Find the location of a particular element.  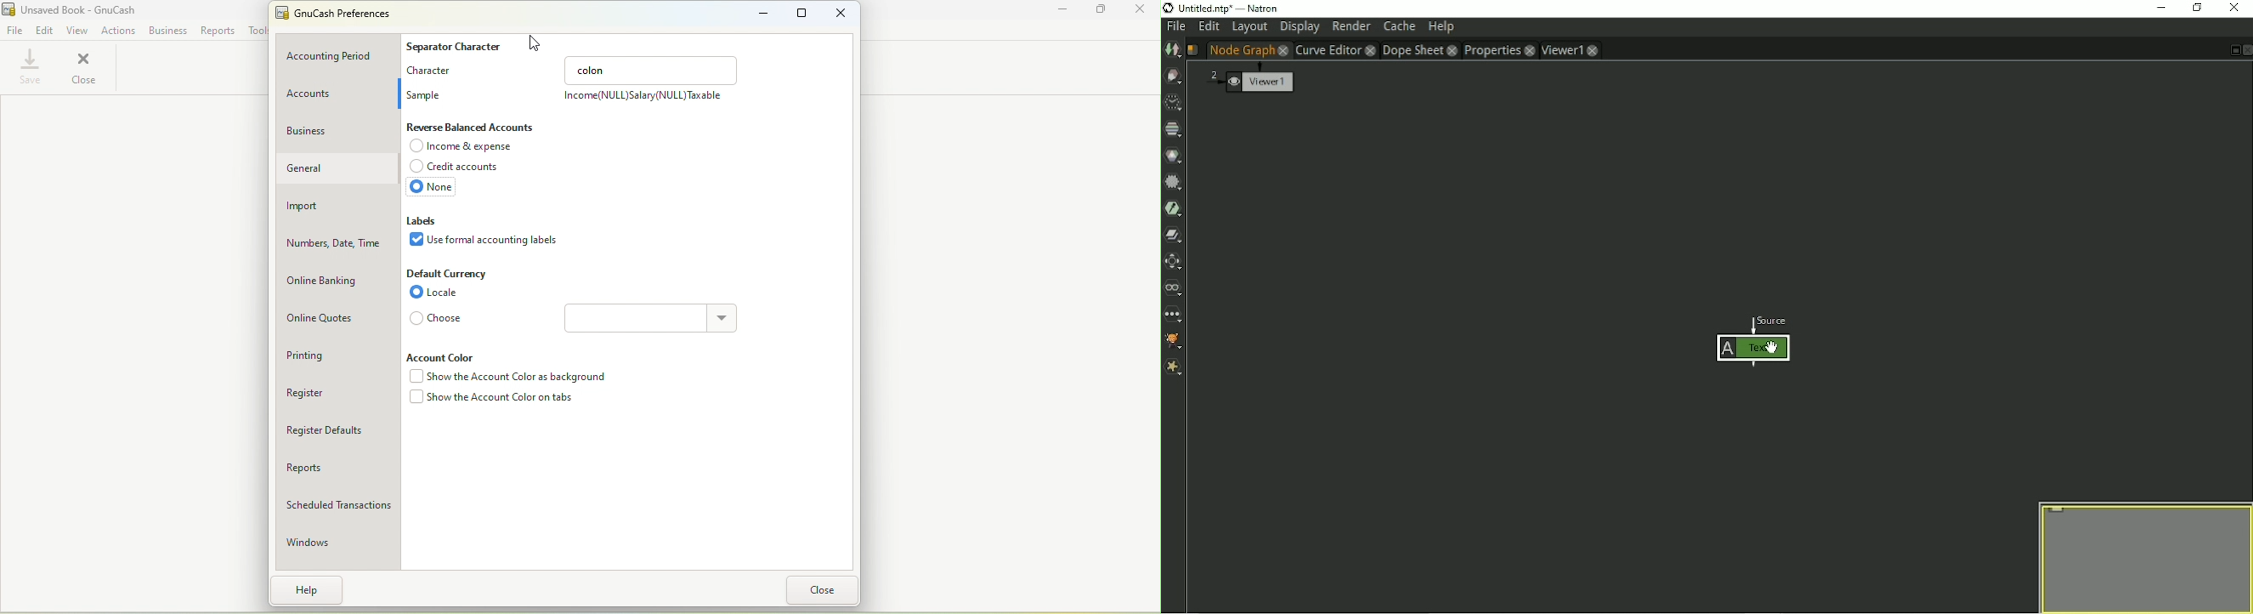

Reports is located at coordinates (217, 30).